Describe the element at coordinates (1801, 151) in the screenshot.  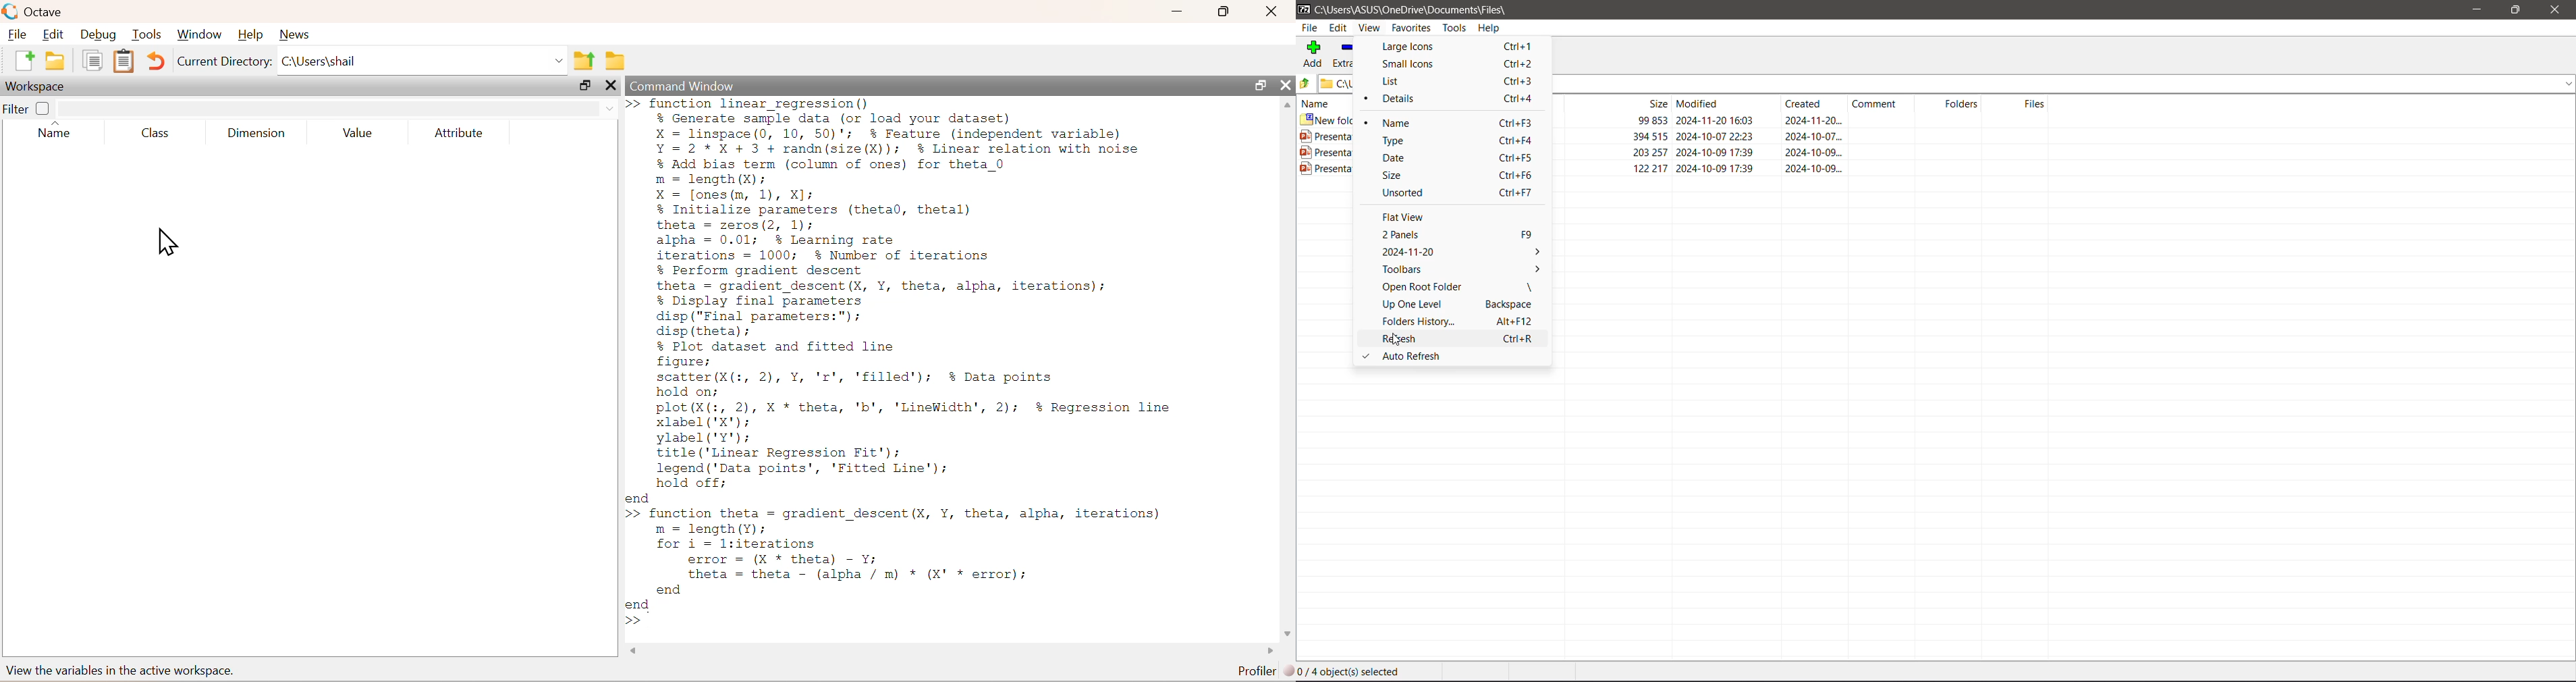
I see `ppt 2` at that location.